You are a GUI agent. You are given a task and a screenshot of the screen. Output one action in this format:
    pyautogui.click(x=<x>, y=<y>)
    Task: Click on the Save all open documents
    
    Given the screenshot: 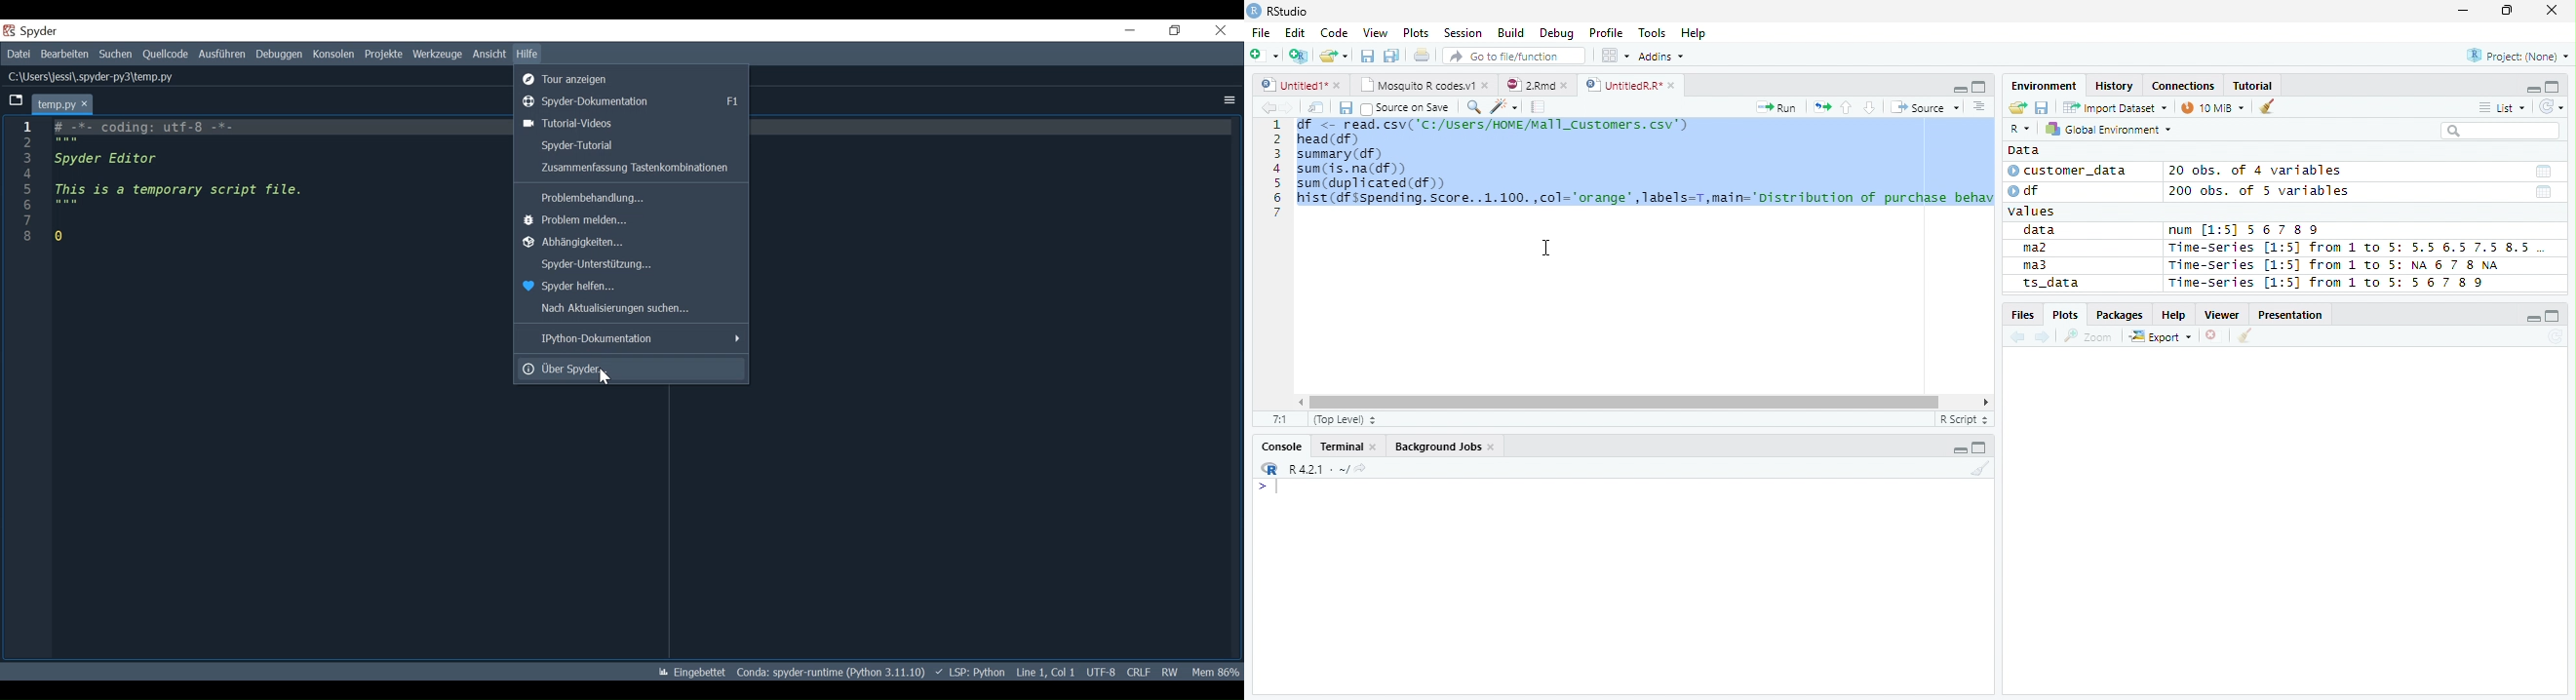 What is the action you would take?
    pyautogui.click(x=1391, y=57)
    